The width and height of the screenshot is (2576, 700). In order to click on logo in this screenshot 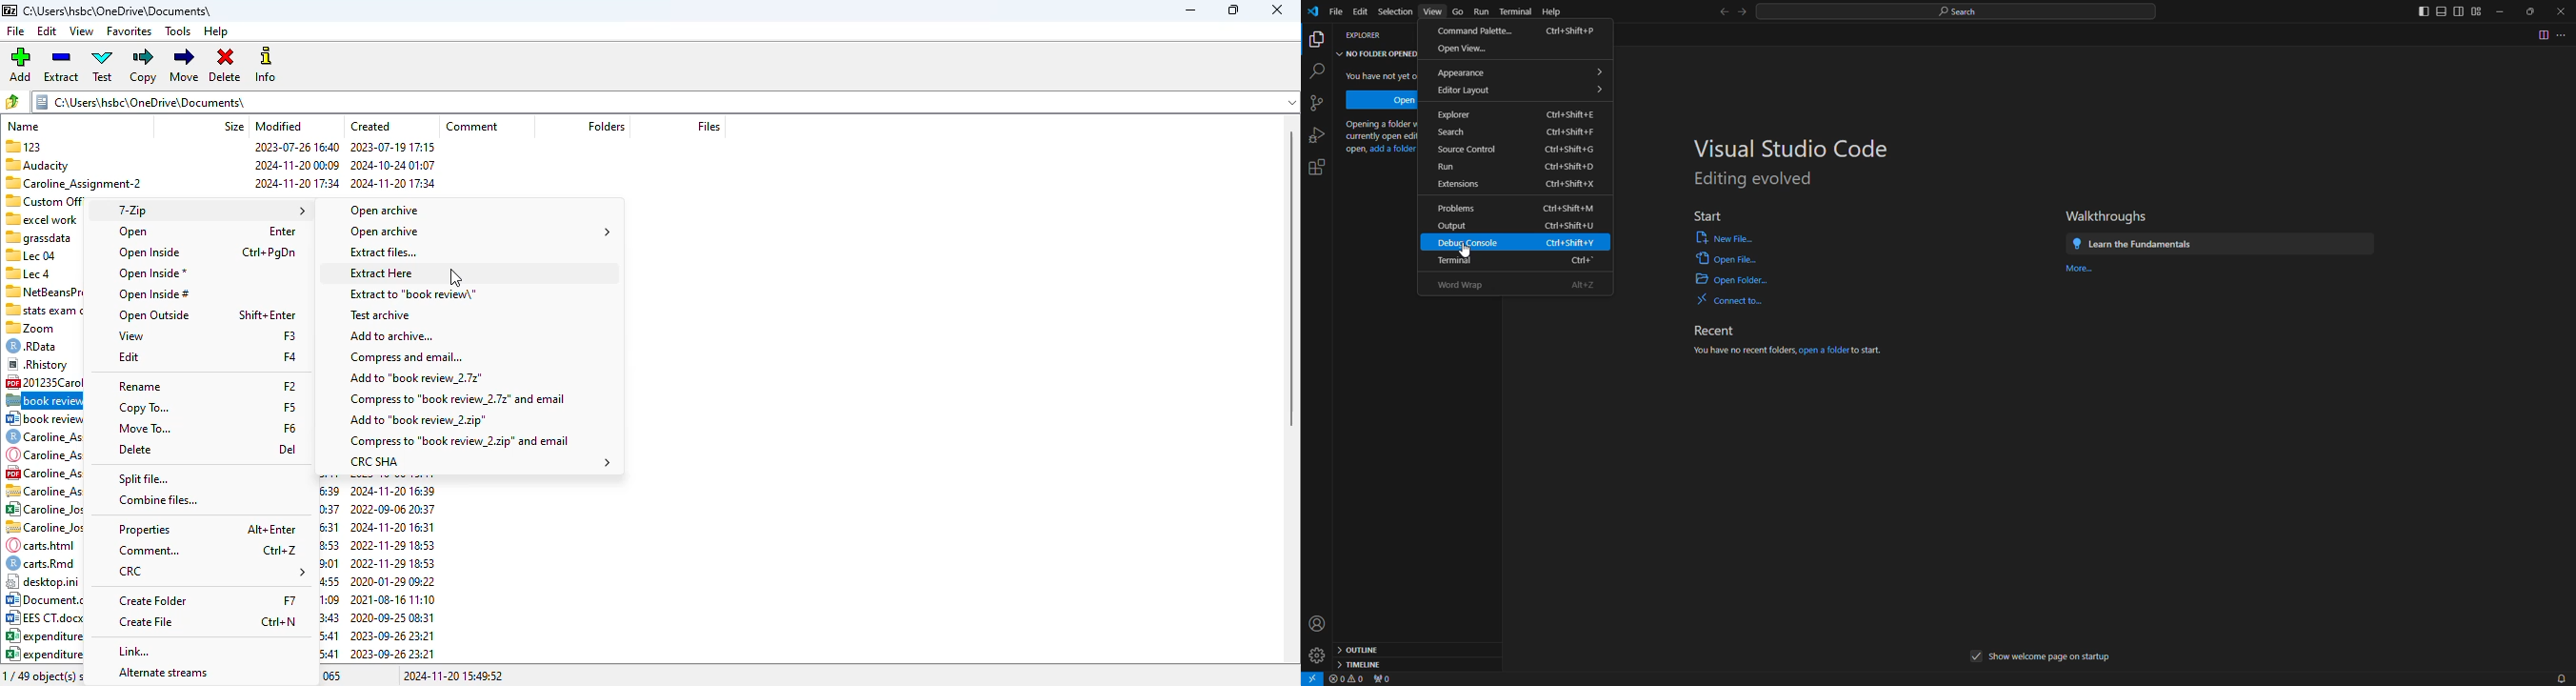, I will do `click(1315, 13)`.